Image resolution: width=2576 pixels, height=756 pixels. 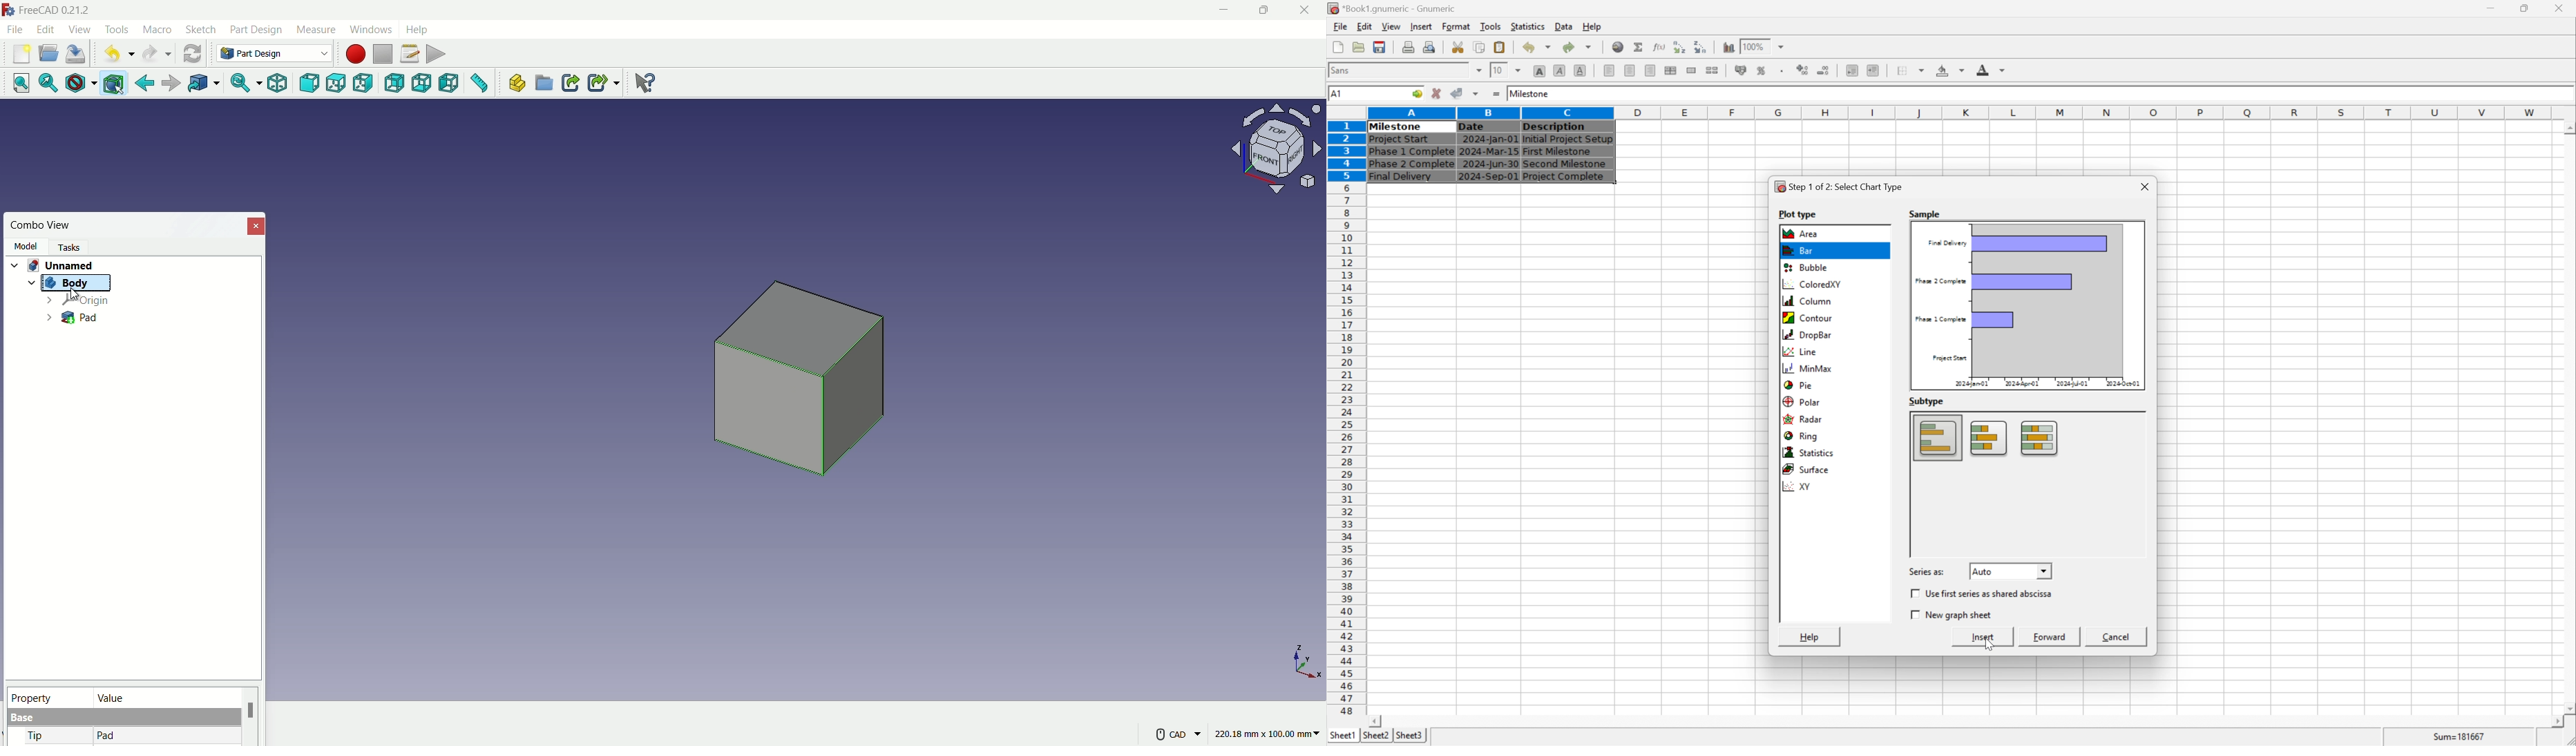 What do you see at coordinates (1841, 186) in the screenshot?
I see `Step 1 of 2: Select chart type` at bounding box center [1841, 186].